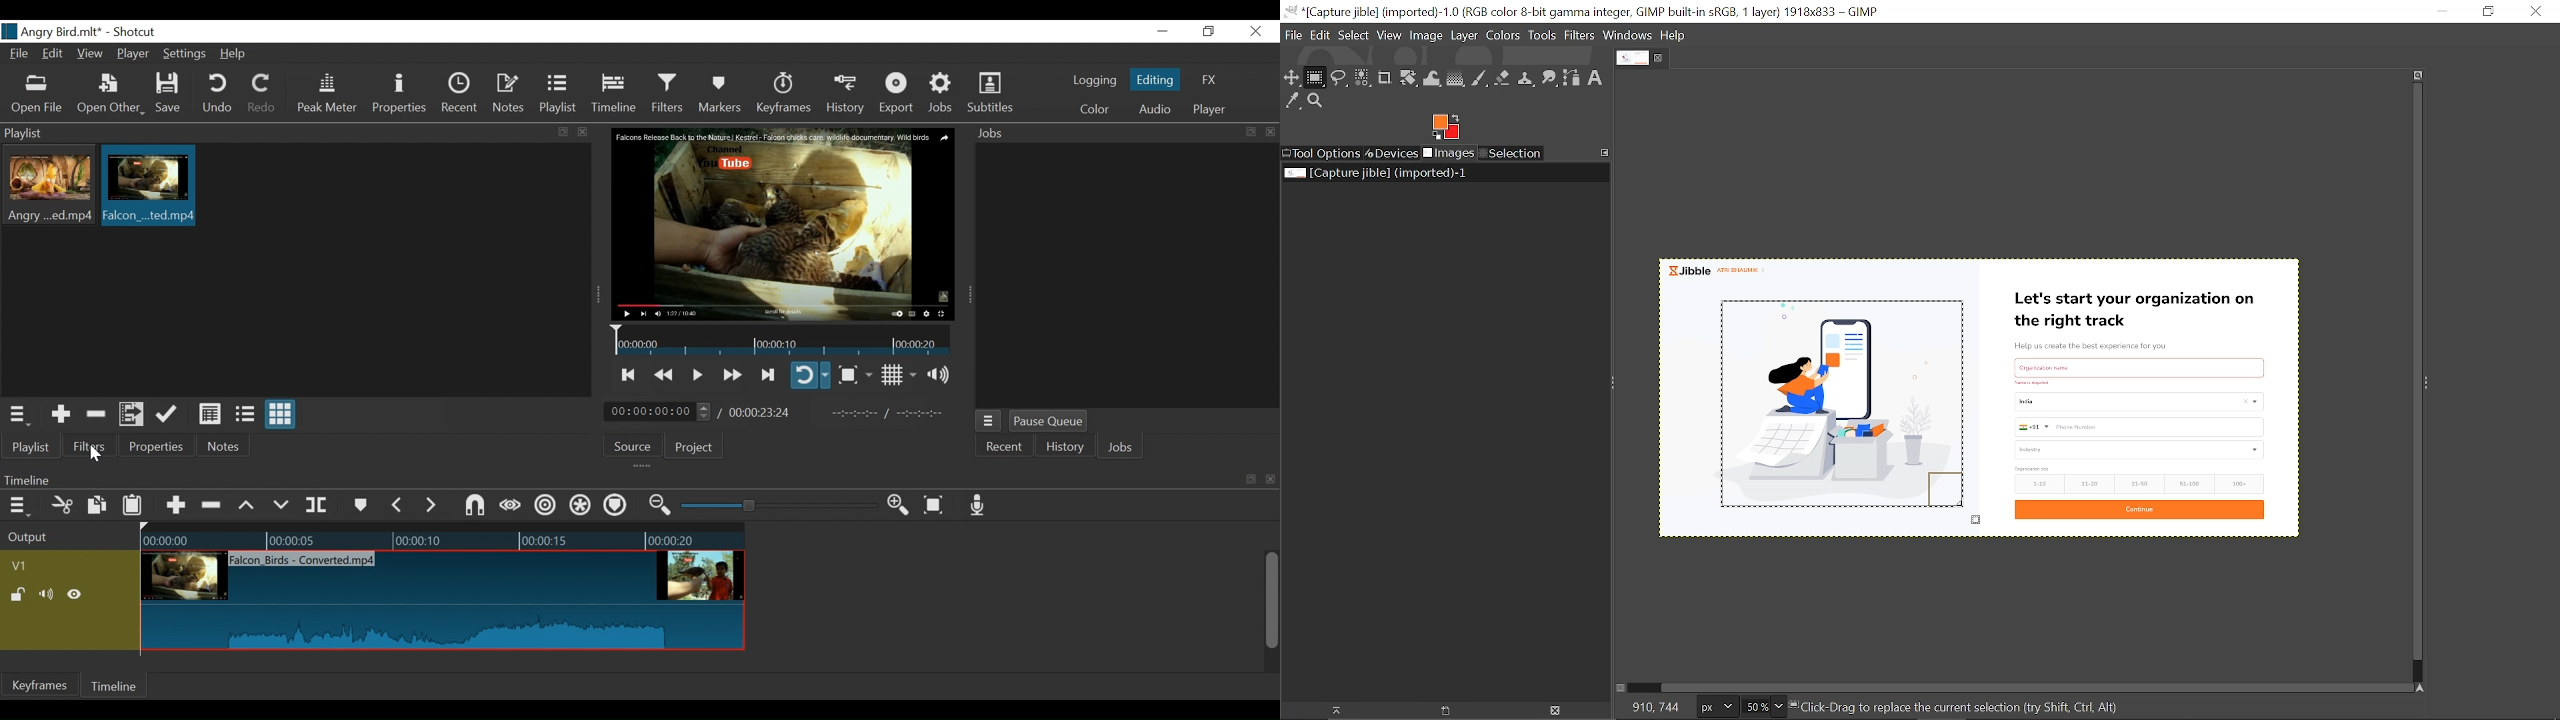 This screenshot has height=728, width=2576. Describe the element at coordinates (2105, 344) in the screenshot. I see `Help us create the best experience for you` at that location.